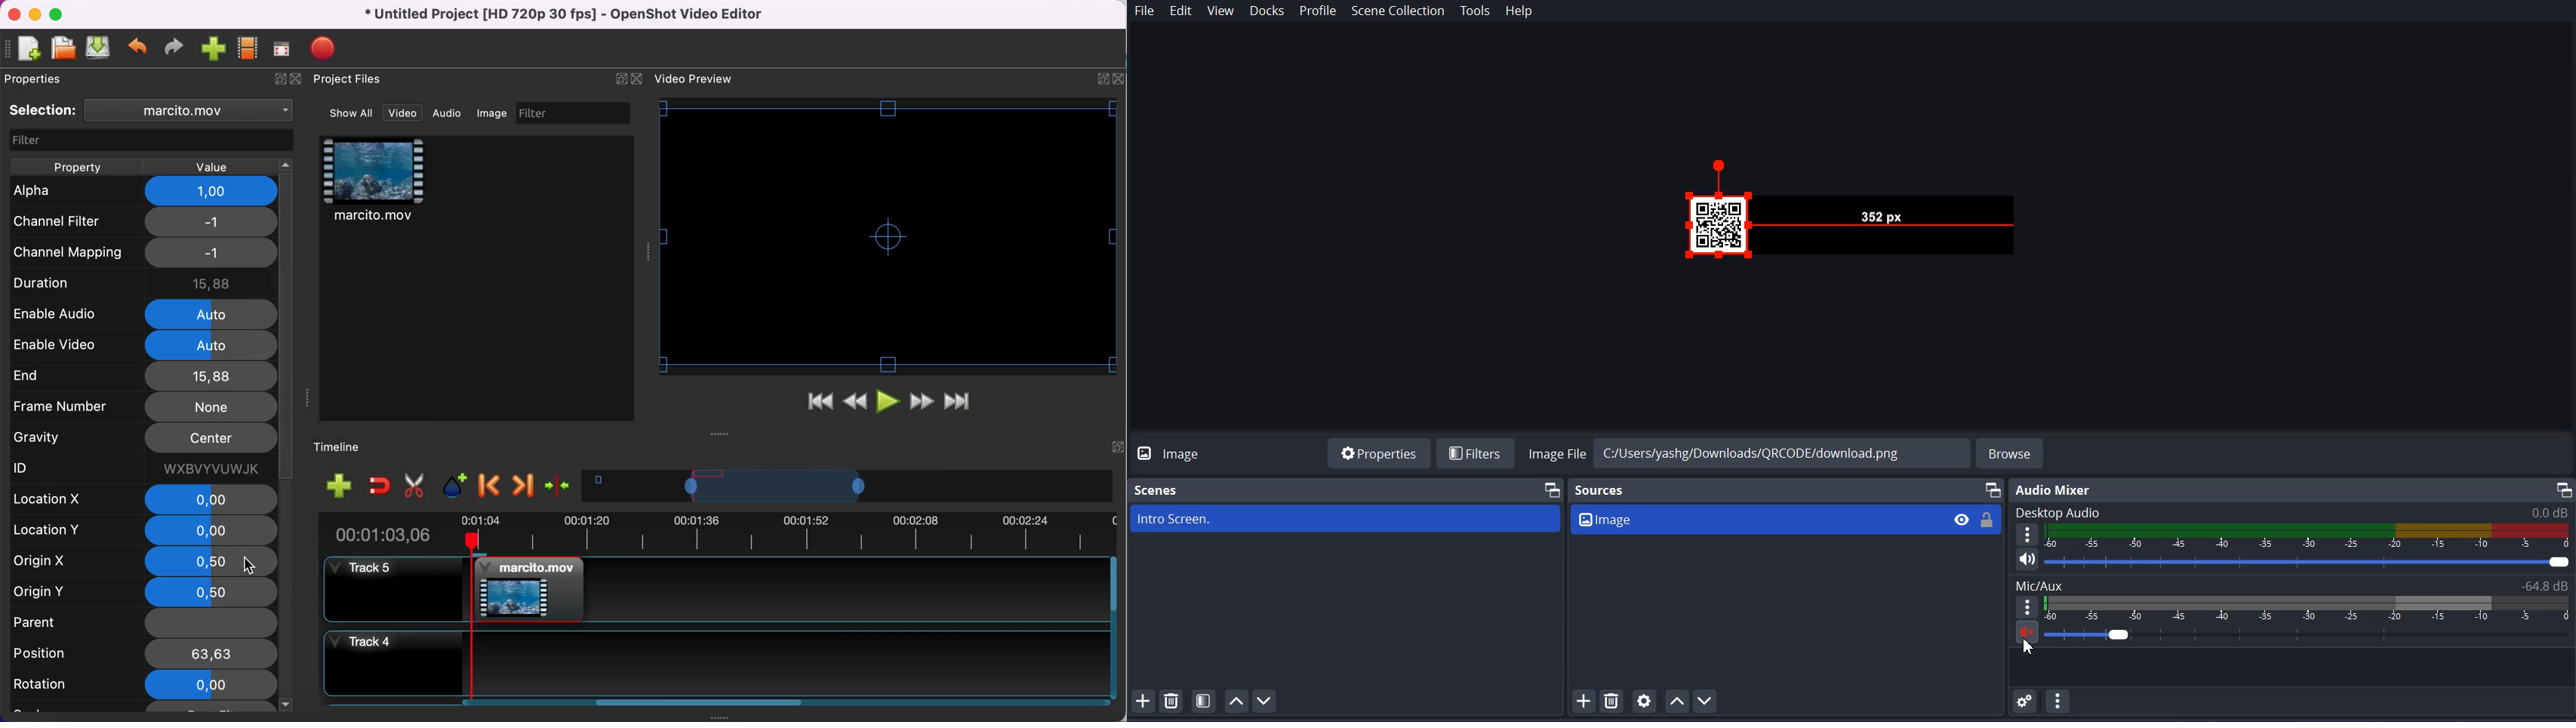  I want to click on Close, so click(1118, 79).